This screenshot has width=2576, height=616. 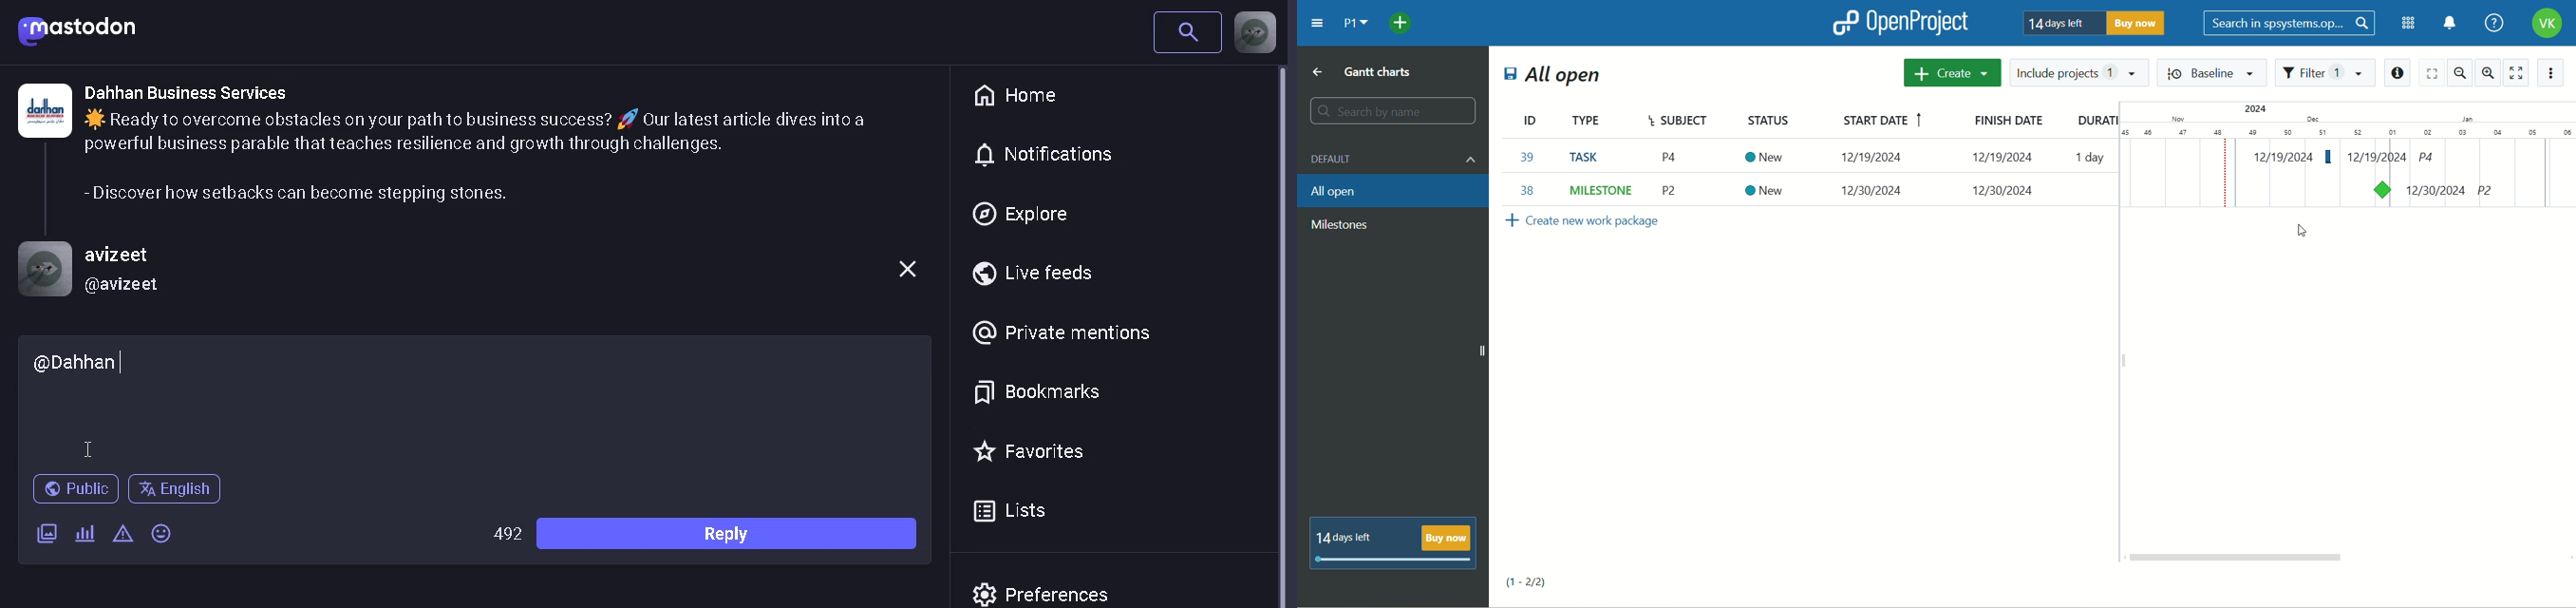 What do you see at coordinates (1186, 33) in the screenshot?
I see `search` at bounding box center [1186, 33].